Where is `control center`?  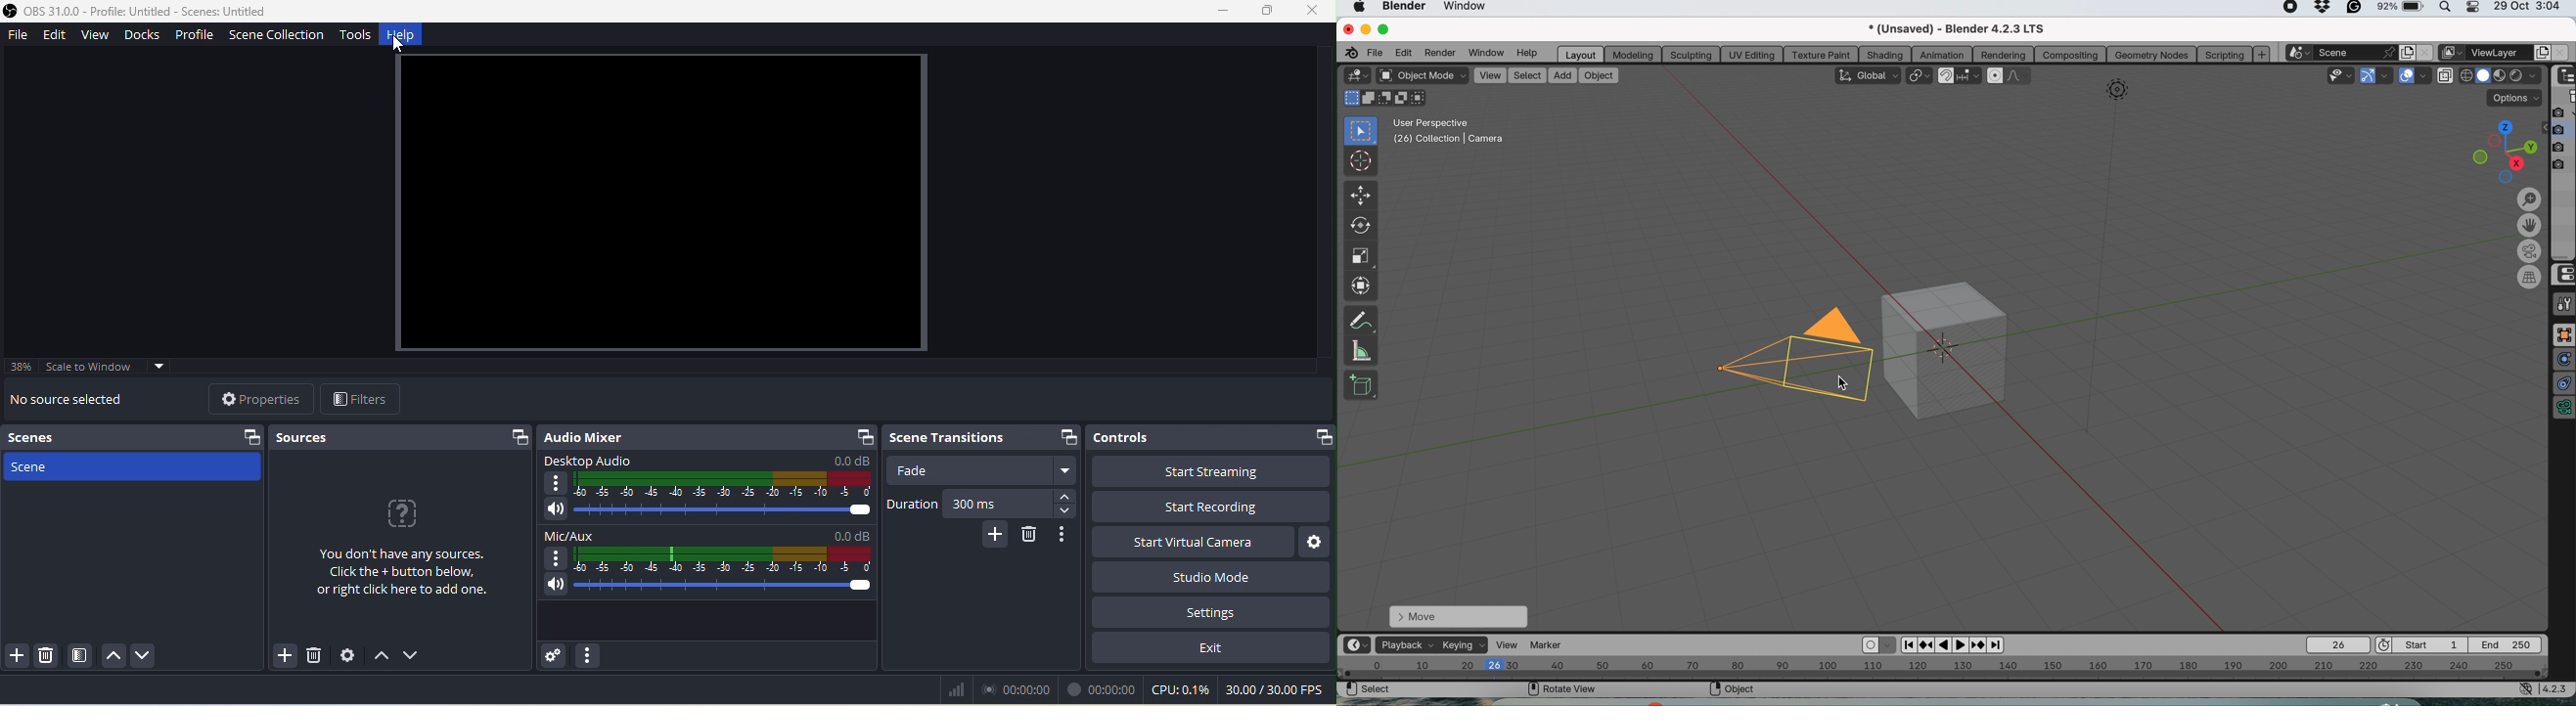 control center is located at coordinates (2564, 275).